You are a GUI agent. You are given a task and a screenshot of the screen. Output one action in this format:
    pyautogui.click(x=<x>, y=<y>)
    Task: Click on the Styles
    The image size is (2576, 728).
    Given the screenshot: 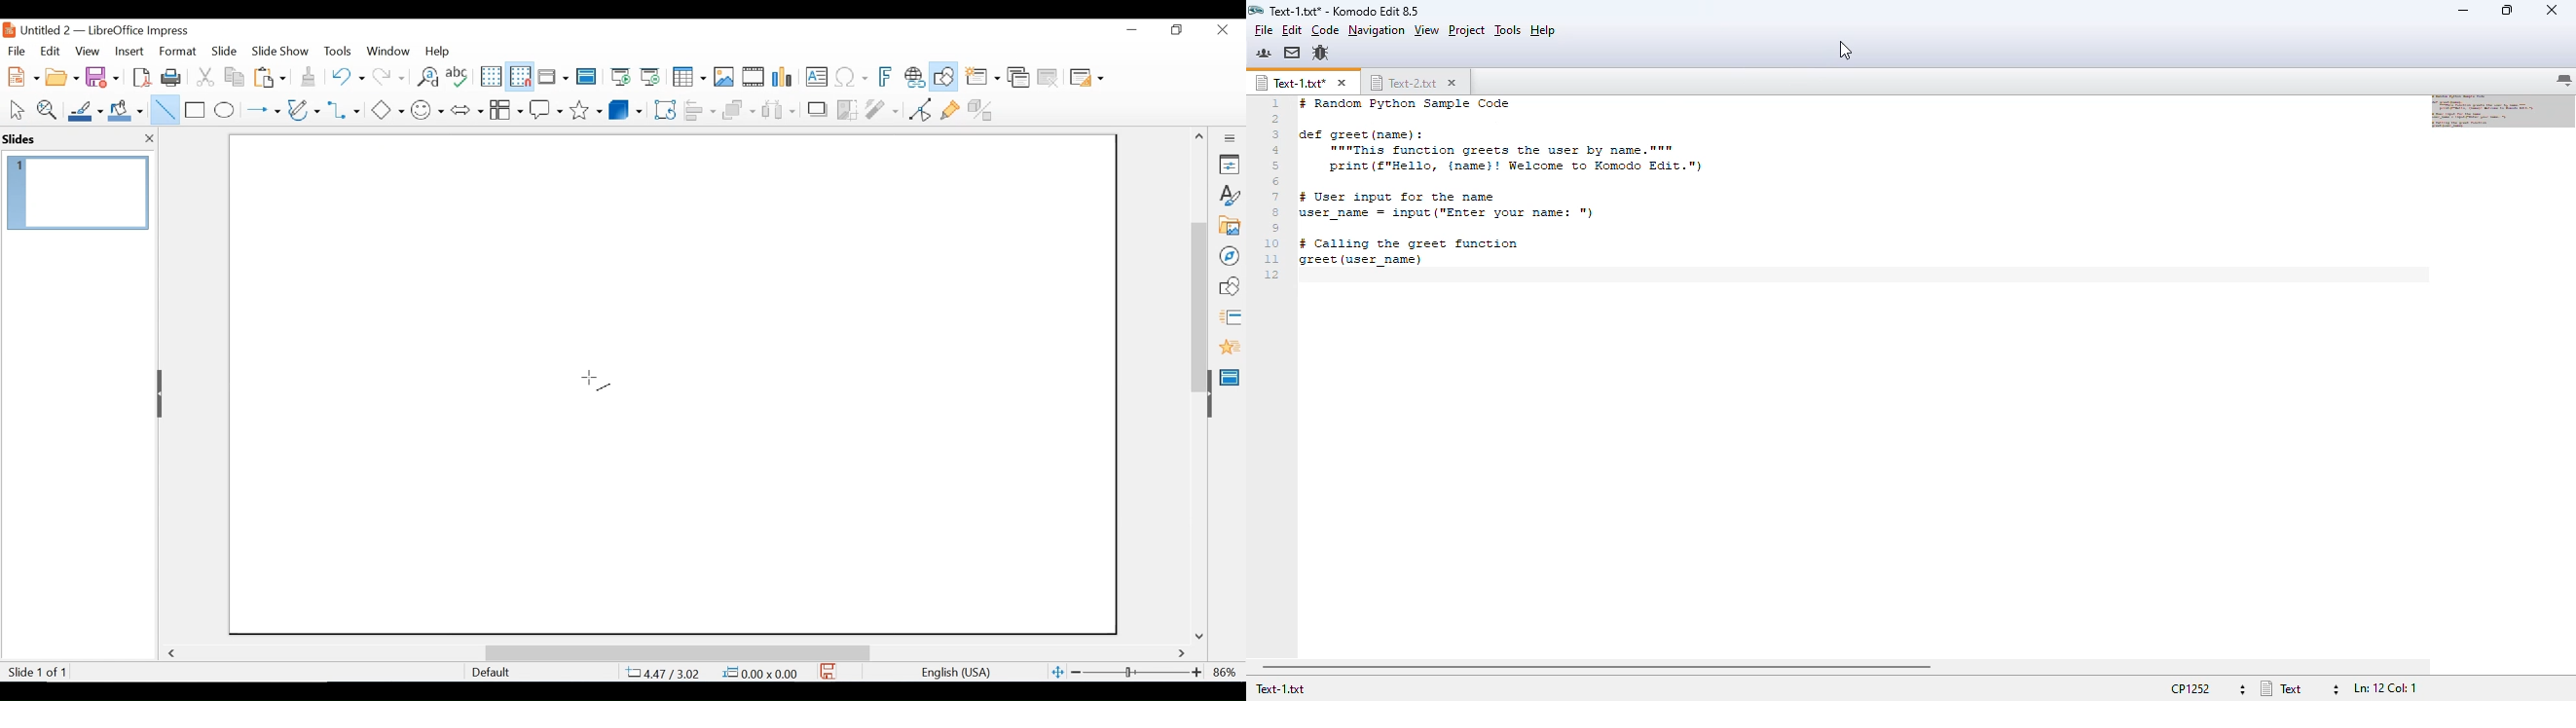 What is the action you would take?
    pyautogui.click(x=1230, y=196)
    